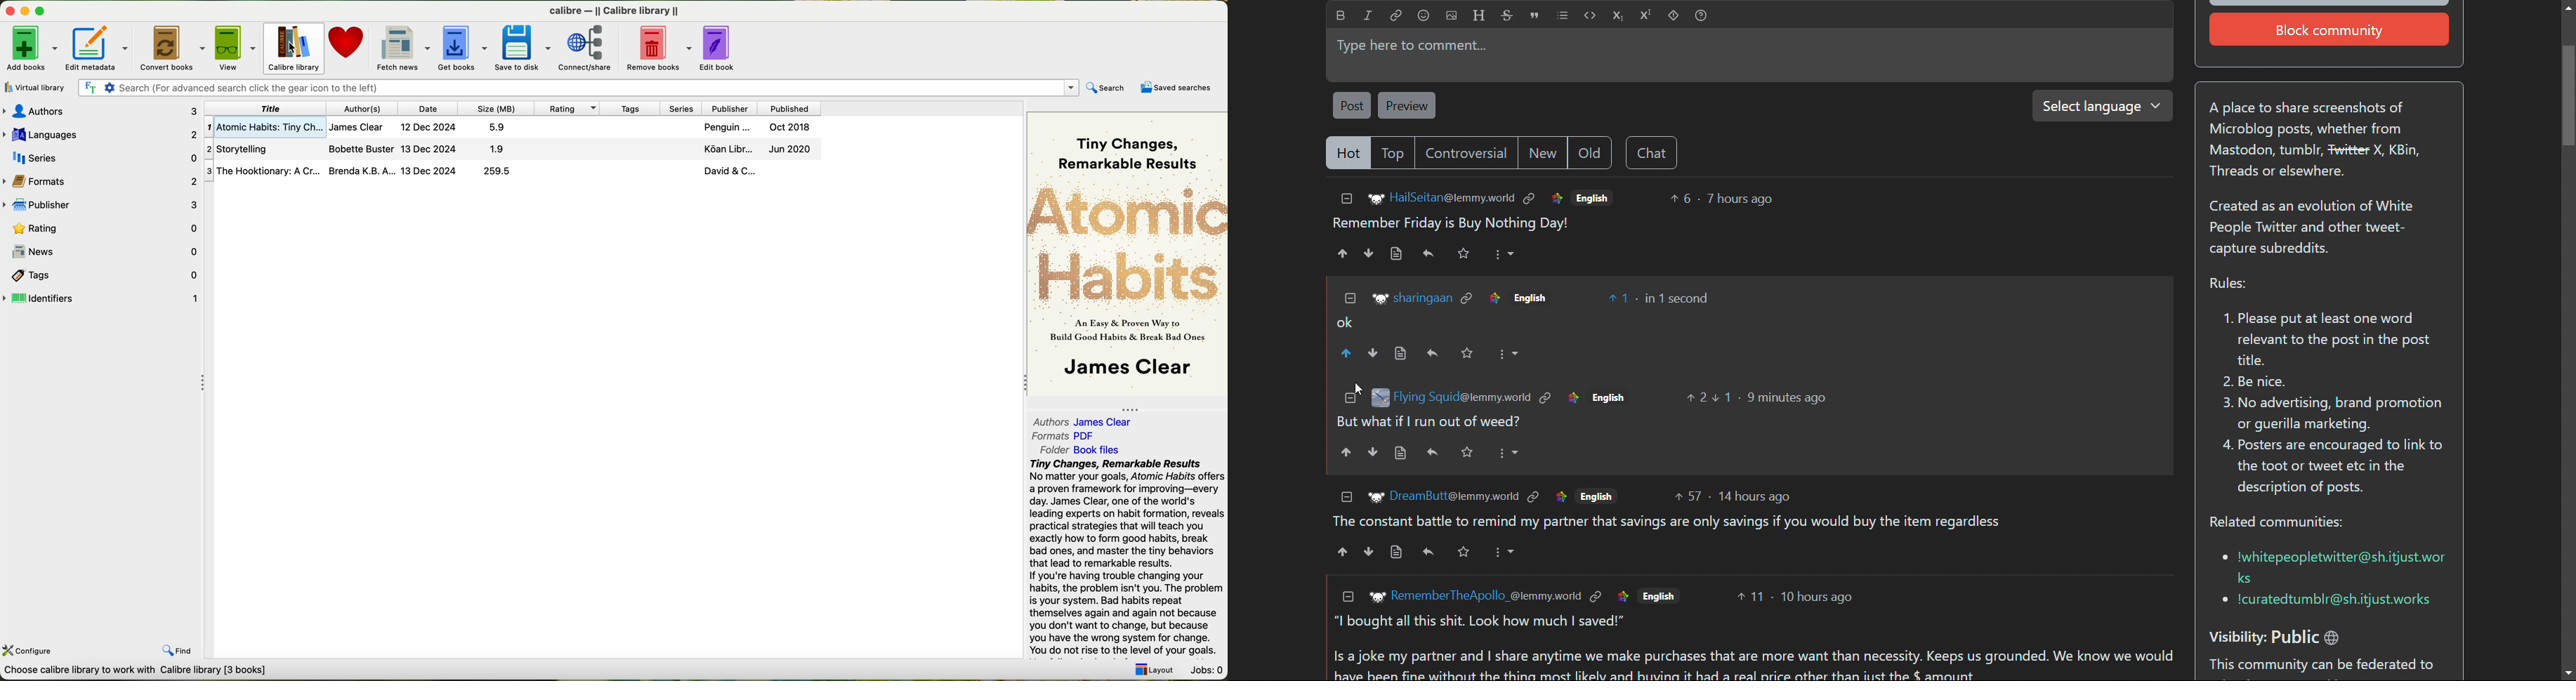 The image size is (2576, 700). What do you see at coordinates (1508, 15) in the screenshot?
I see `strikethrough` at bounding box center [1508, 15].